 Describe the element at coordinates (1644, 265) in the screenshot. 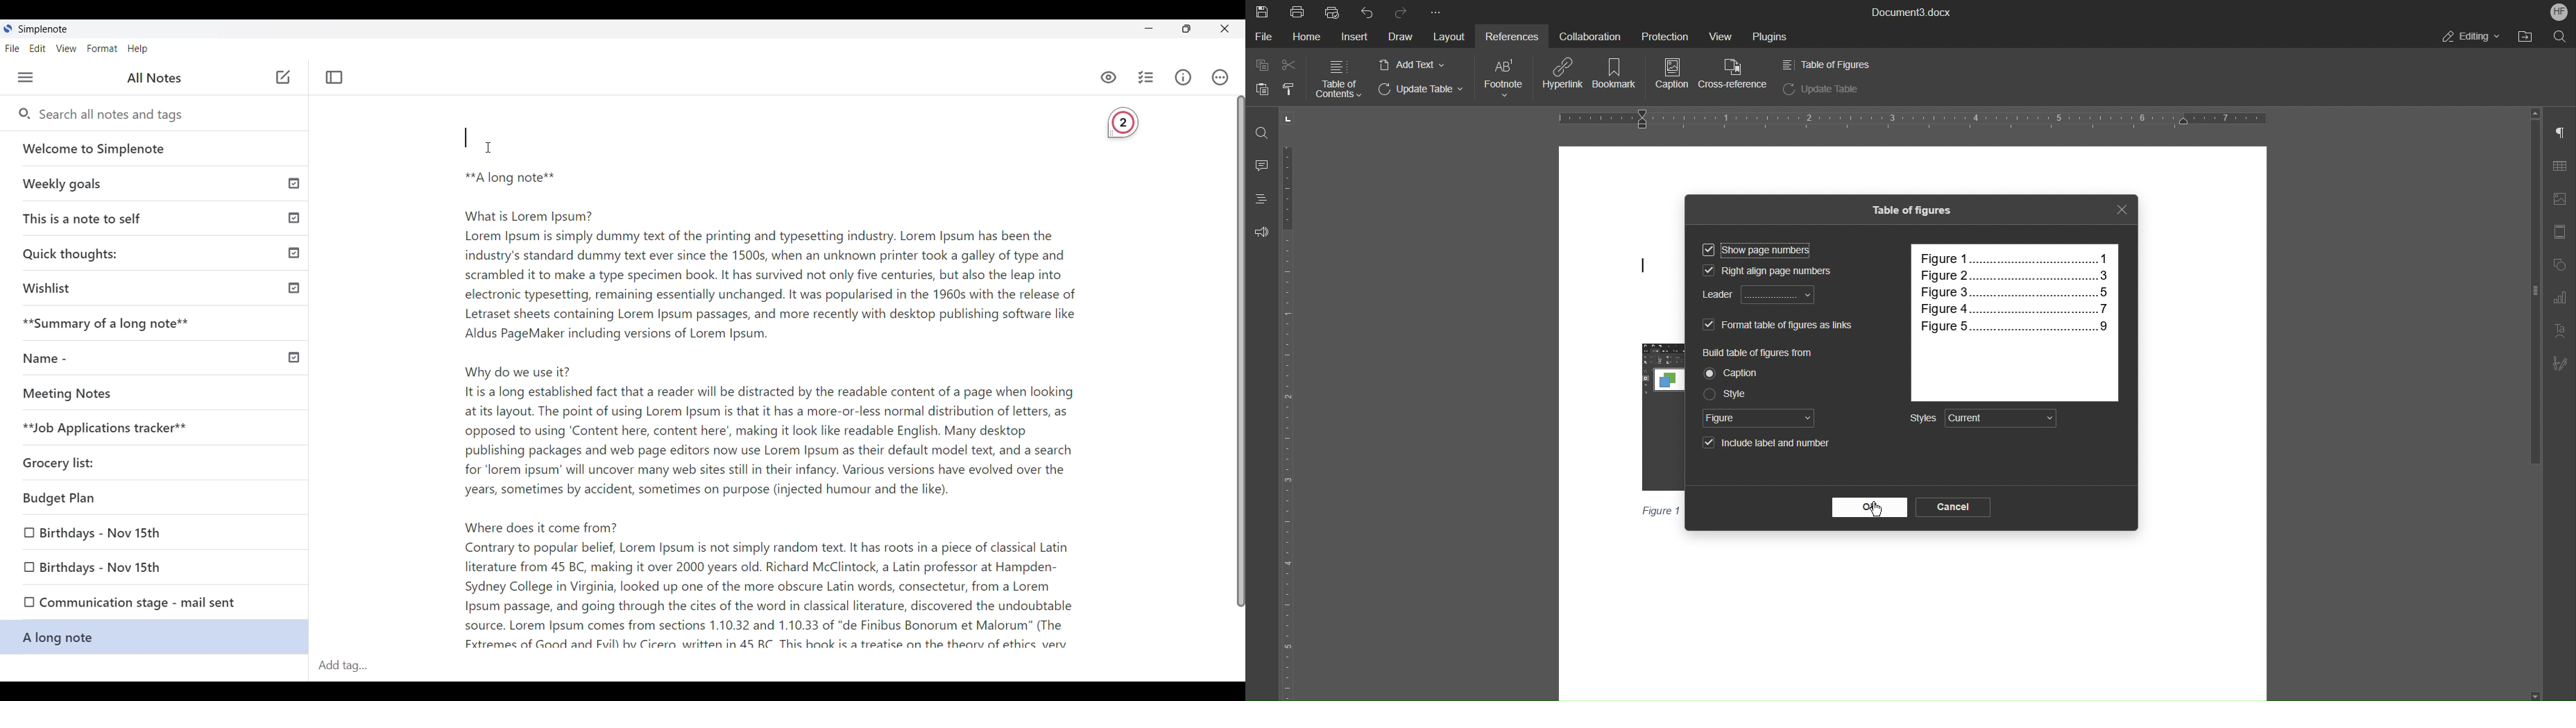

I see `text cursor` at that location.